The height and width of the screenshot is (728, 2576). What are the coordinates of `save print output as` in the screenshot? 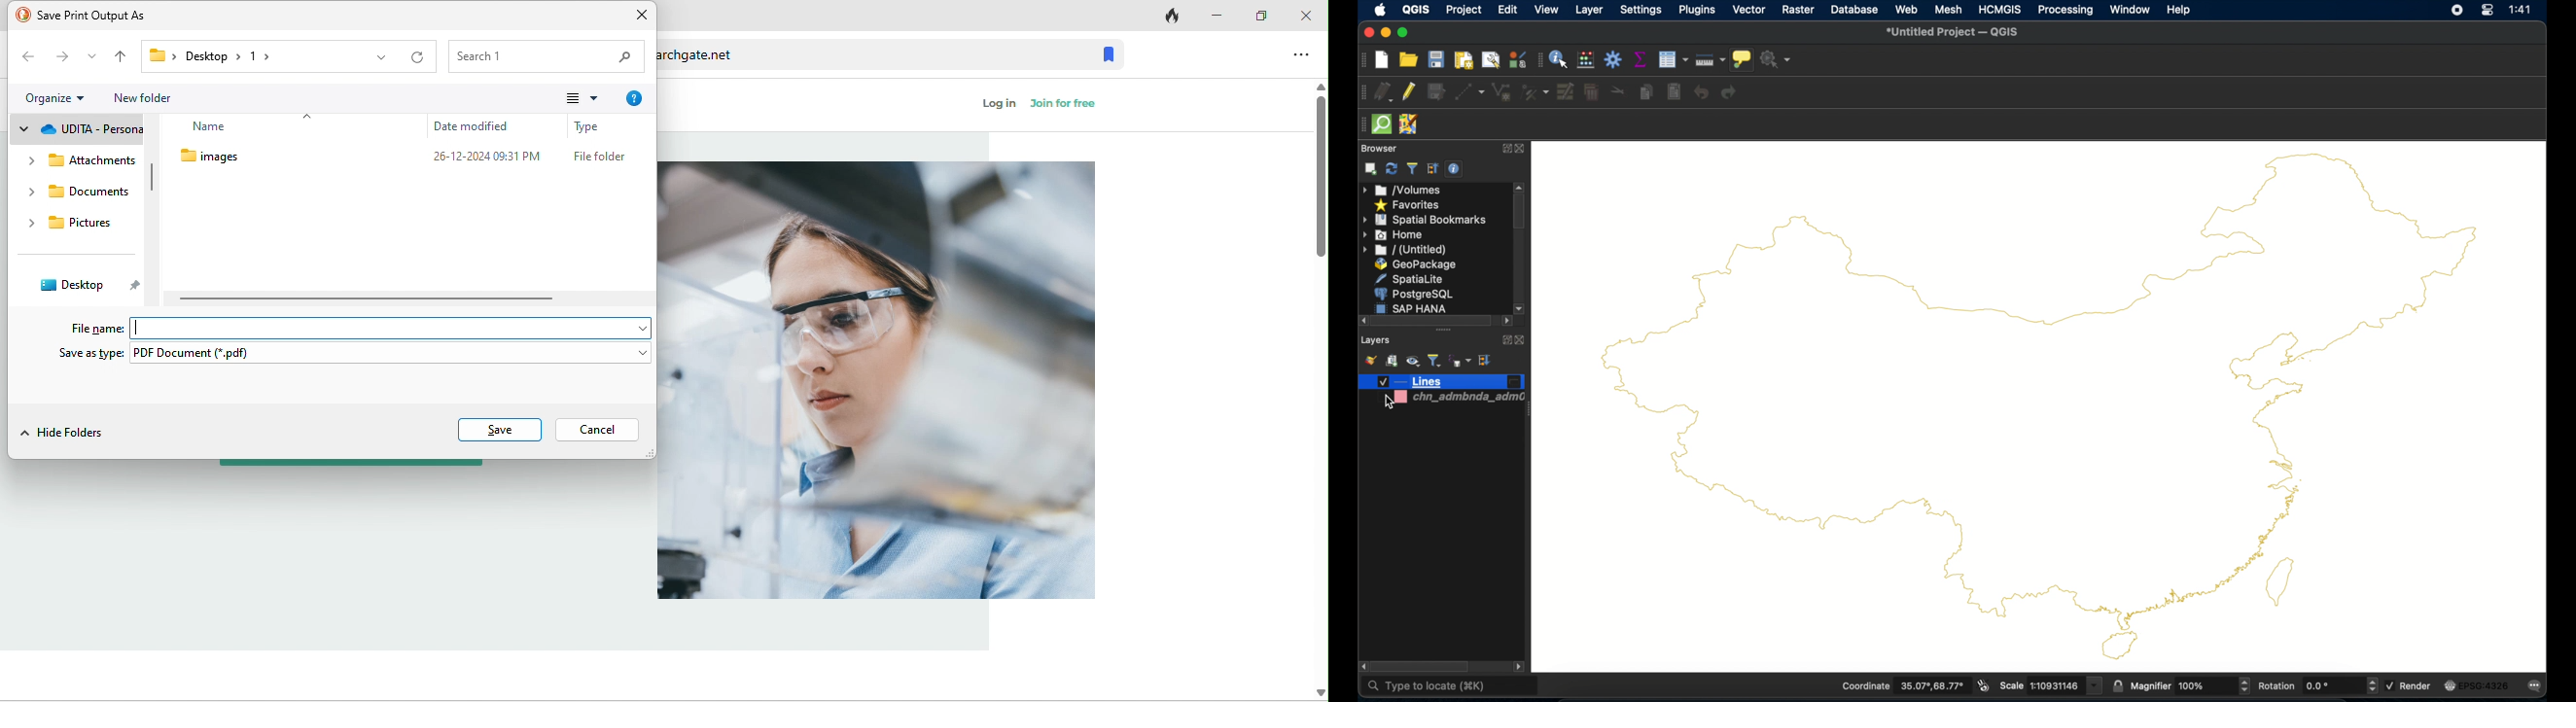 It's located at (89, 15).